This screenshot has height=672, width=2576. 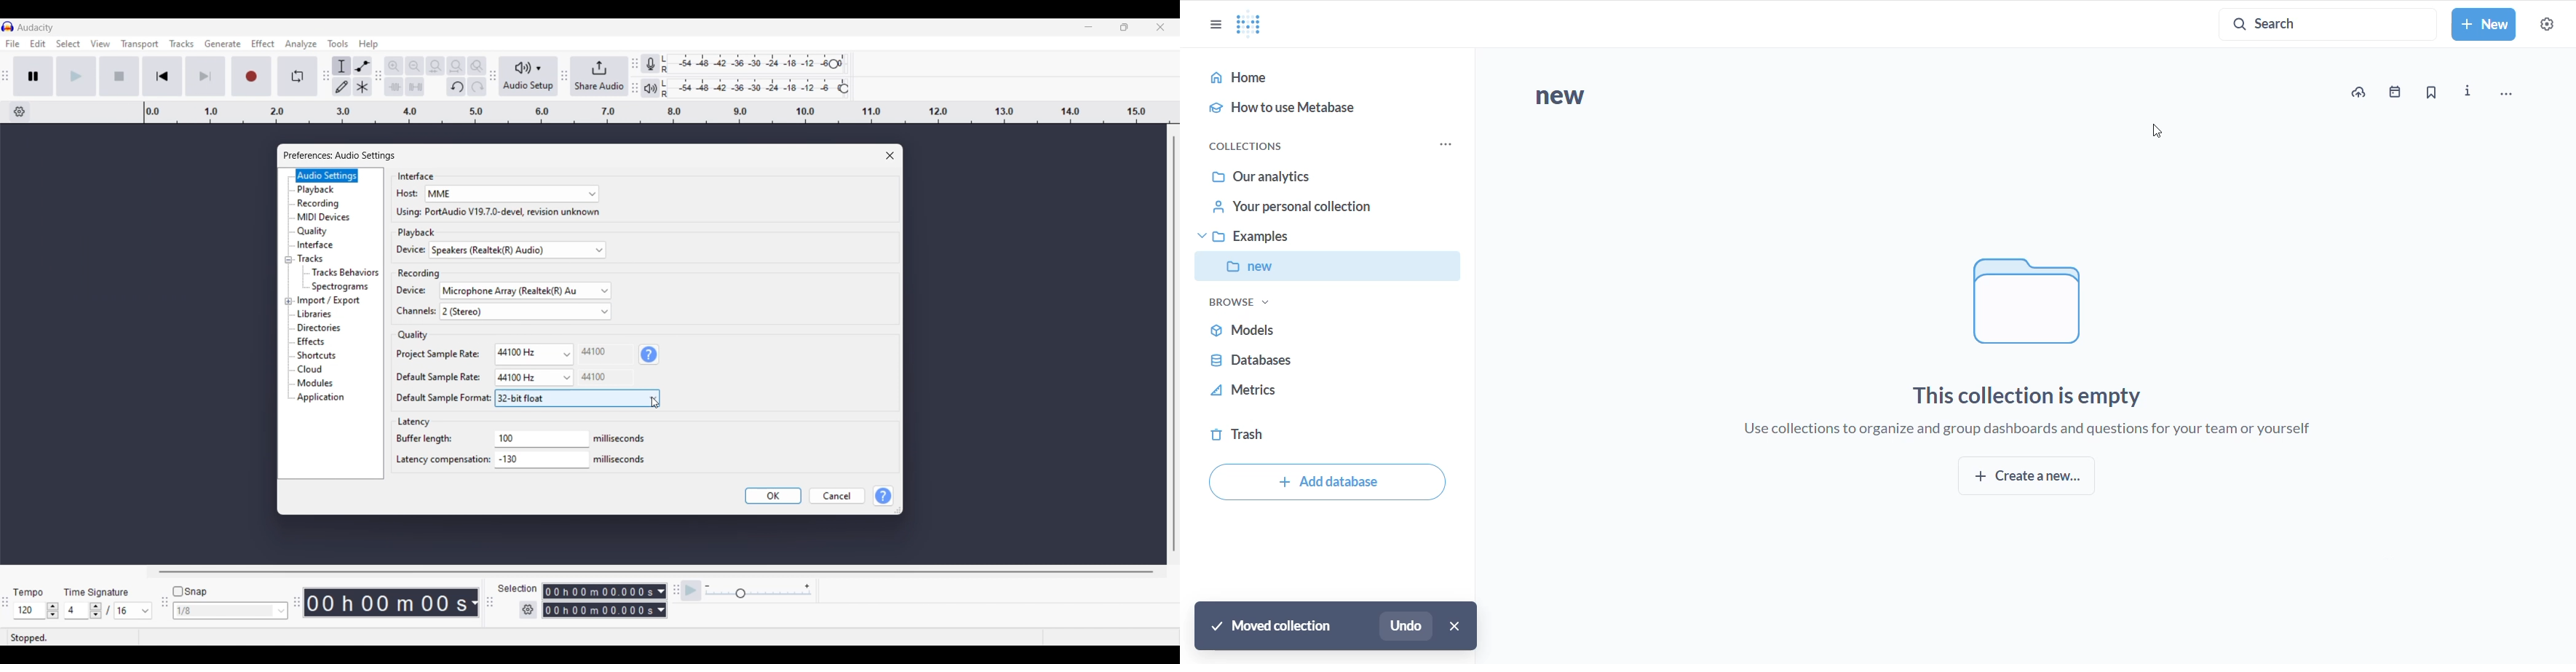 What do you see at coordinates (534, 377) in the screenshot?
I see `Default sample rate options` at bounding box center [534, 377].